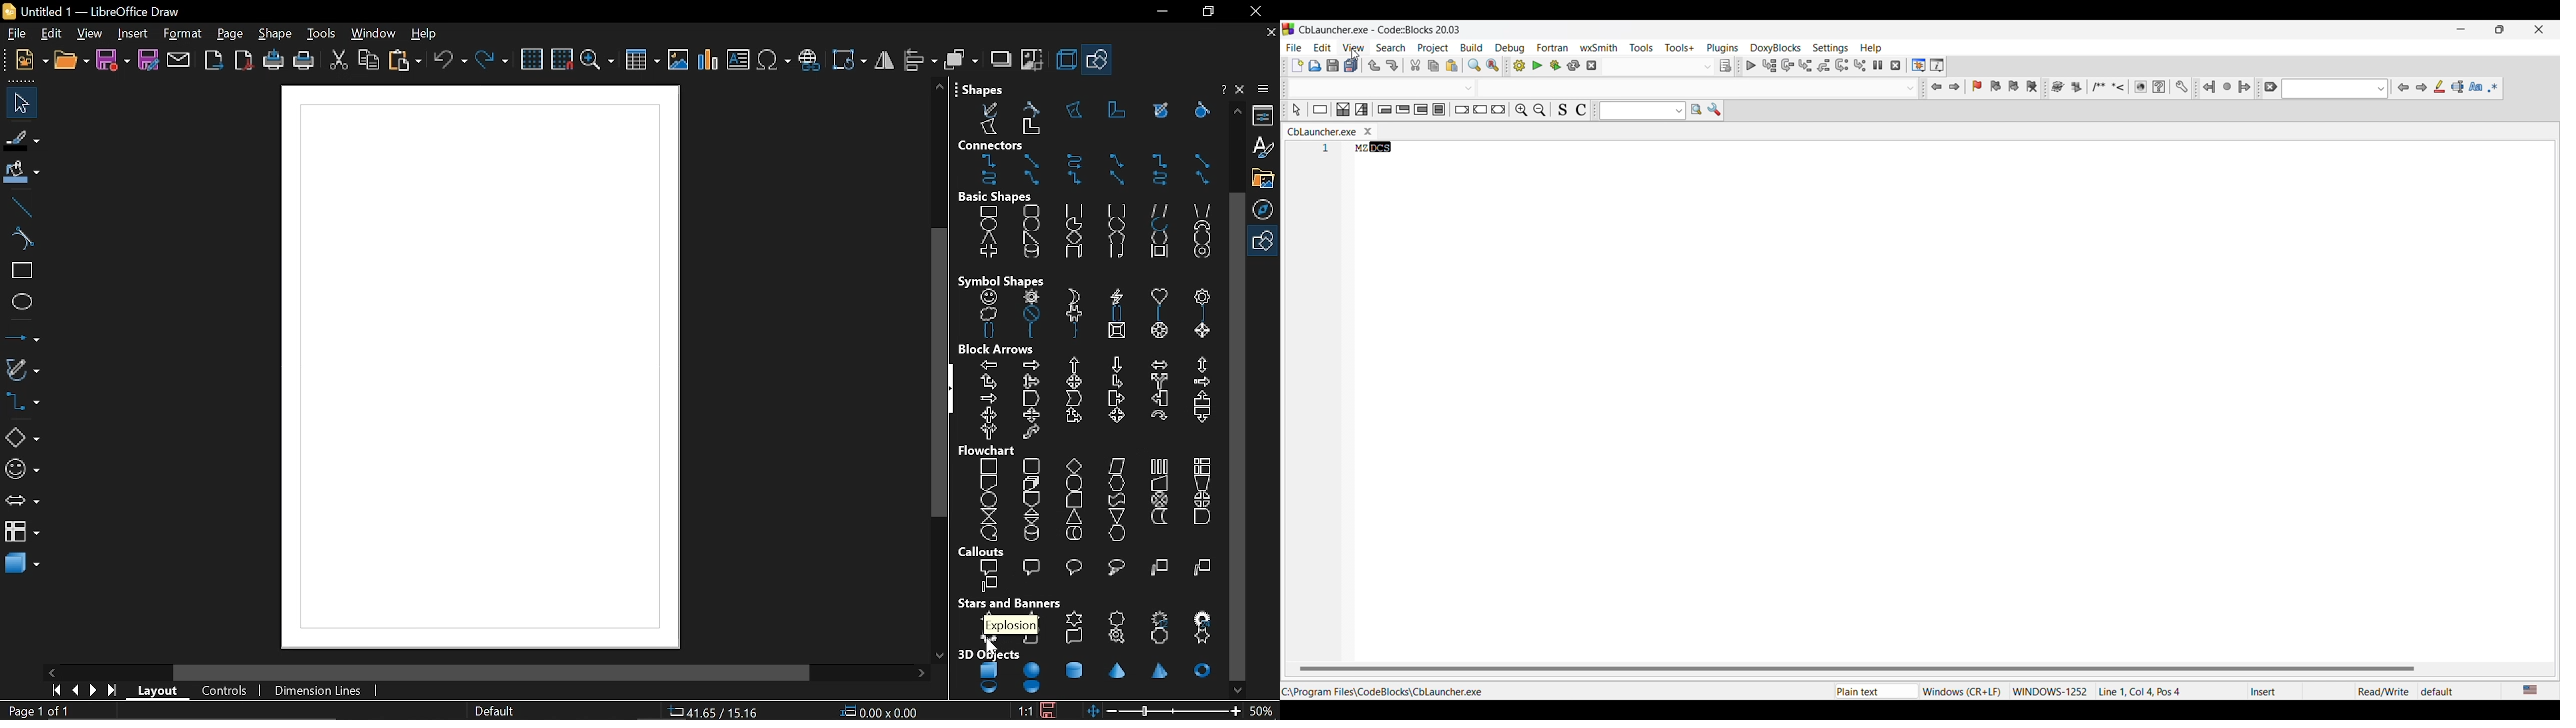 This screenshot has height=728, width=2576. What do you see at coordinates (1221, 89) in the screenshot?
I see `Close` at bounding box center [1221, 89].